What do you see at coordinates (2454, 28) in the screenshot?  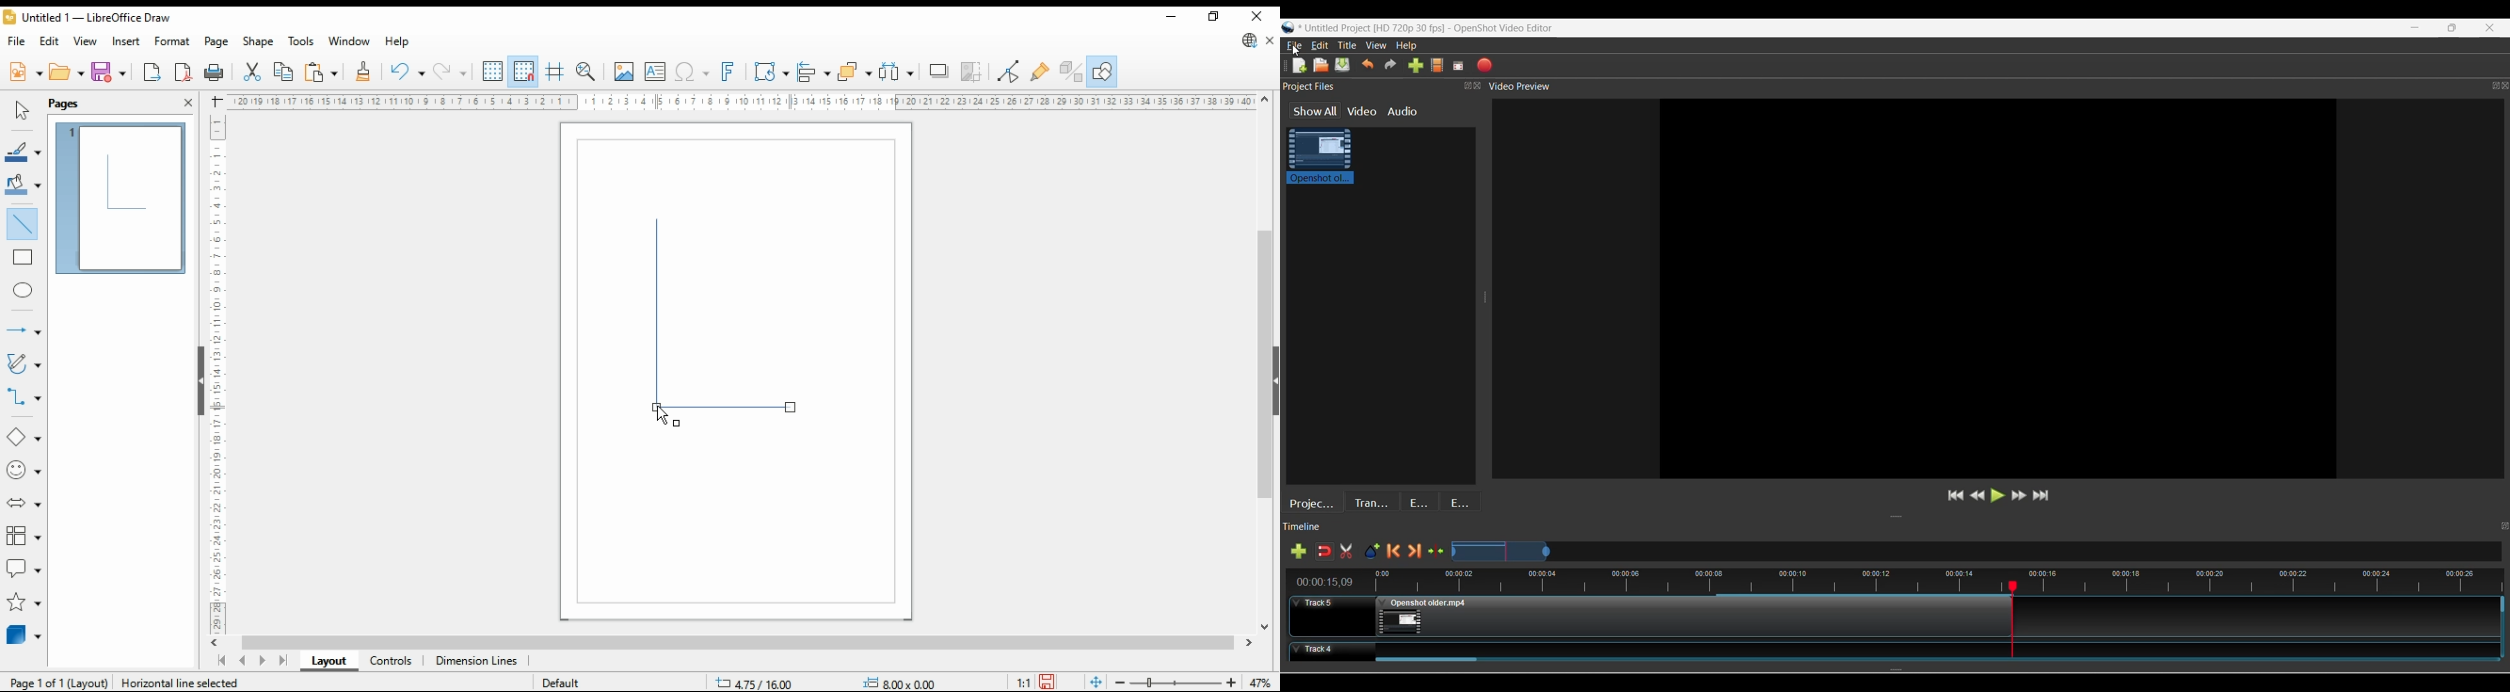 I see `Restore` at bounding box center [2454, 28].